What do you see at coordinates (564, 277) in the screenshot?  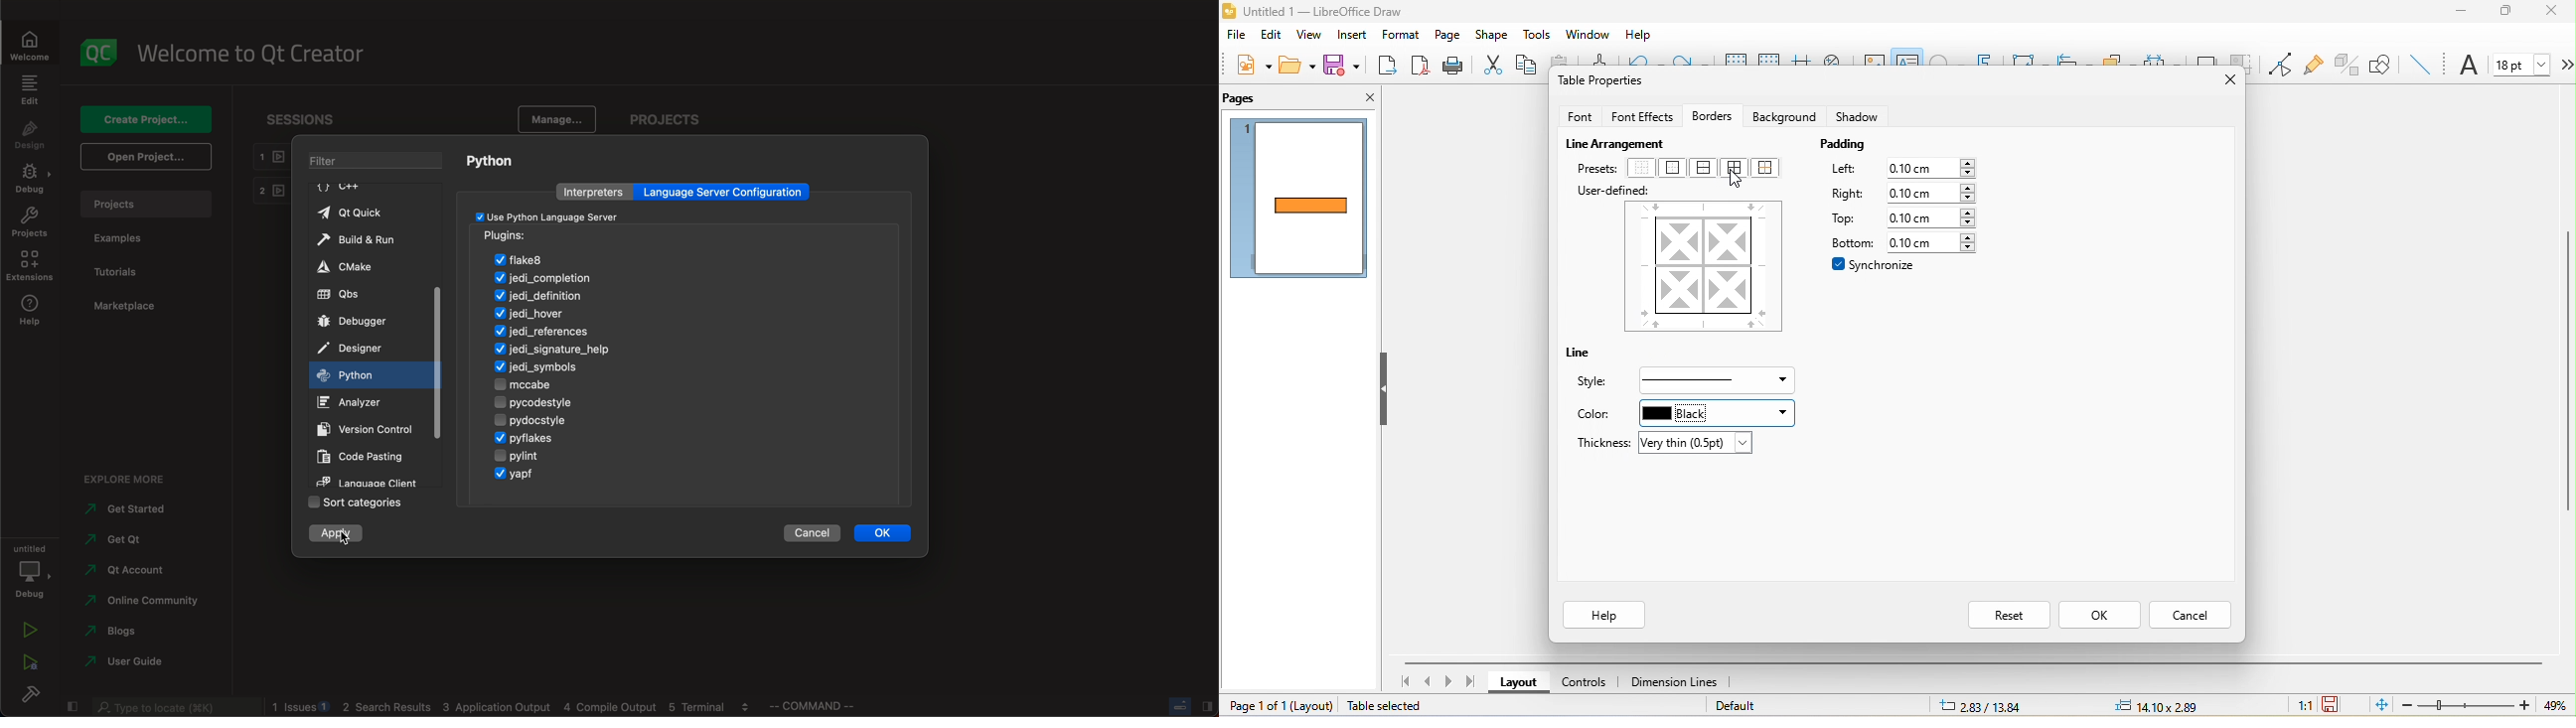 I see `jedi` at bounding box center [564, 277].